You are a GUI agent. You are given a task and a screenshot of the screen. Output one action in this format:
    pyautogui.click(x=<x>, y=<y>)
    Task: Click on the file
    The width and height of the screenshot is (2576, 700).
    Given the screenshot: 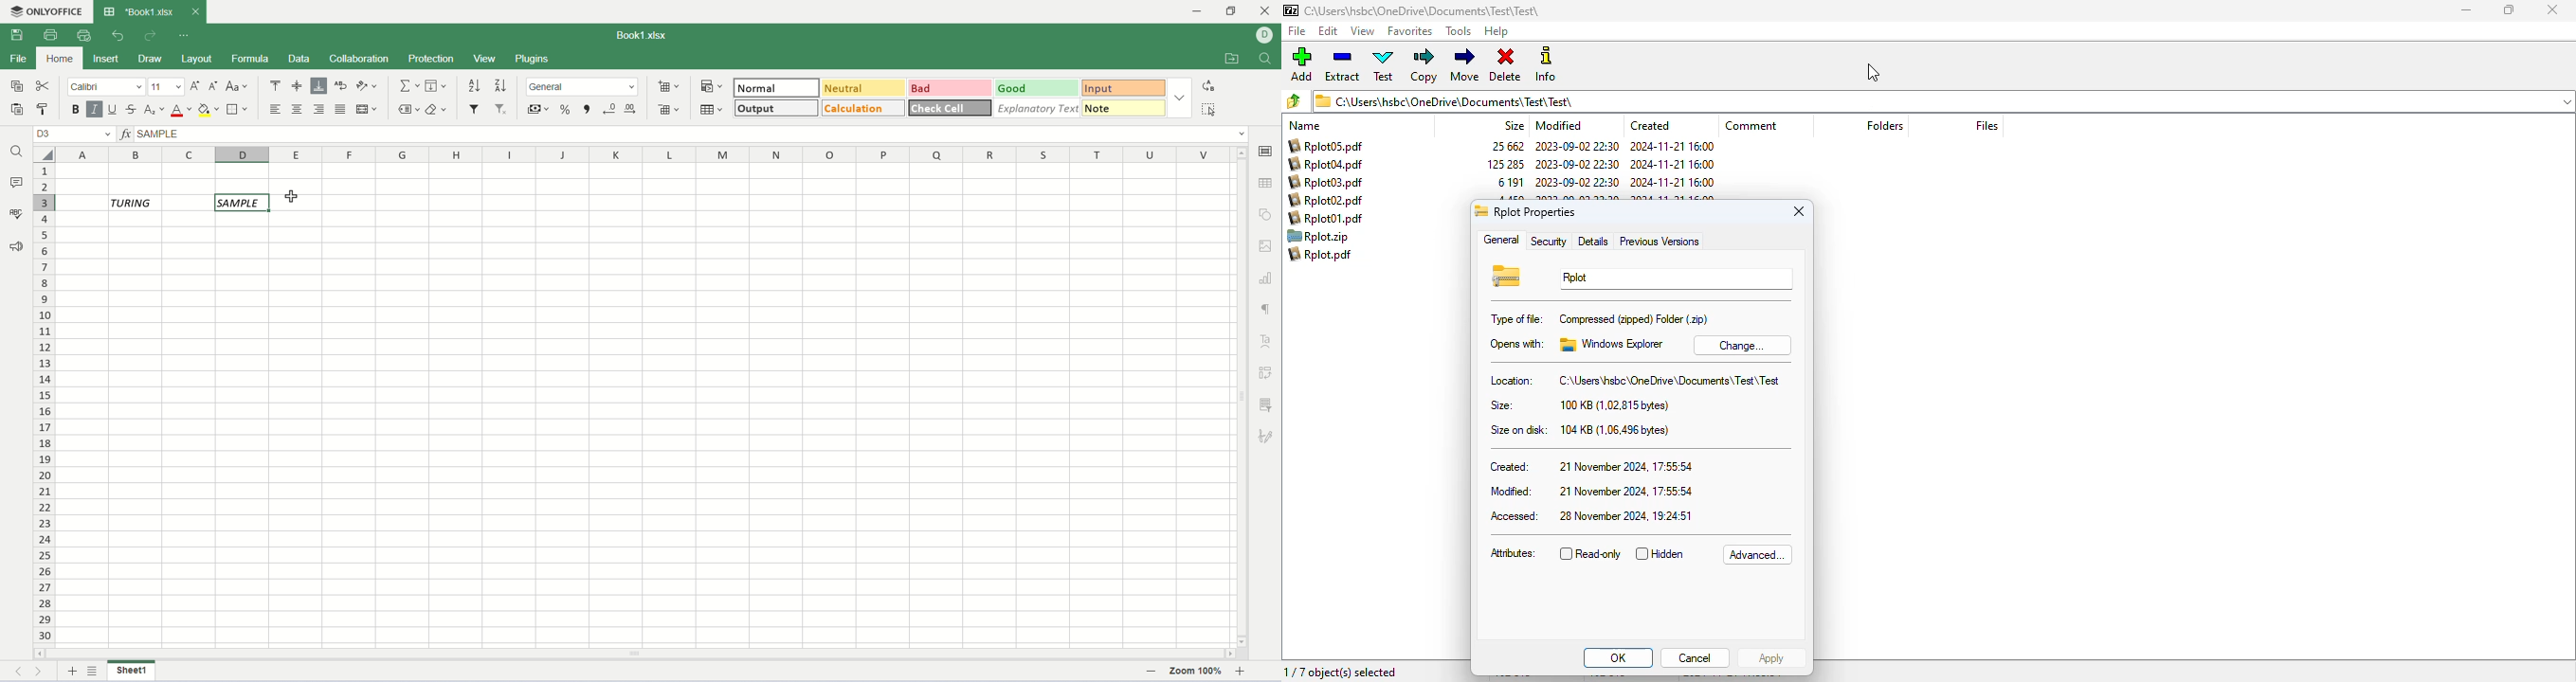 What is the action you would take?
    pyautogui.click(x=18, y=58)
    